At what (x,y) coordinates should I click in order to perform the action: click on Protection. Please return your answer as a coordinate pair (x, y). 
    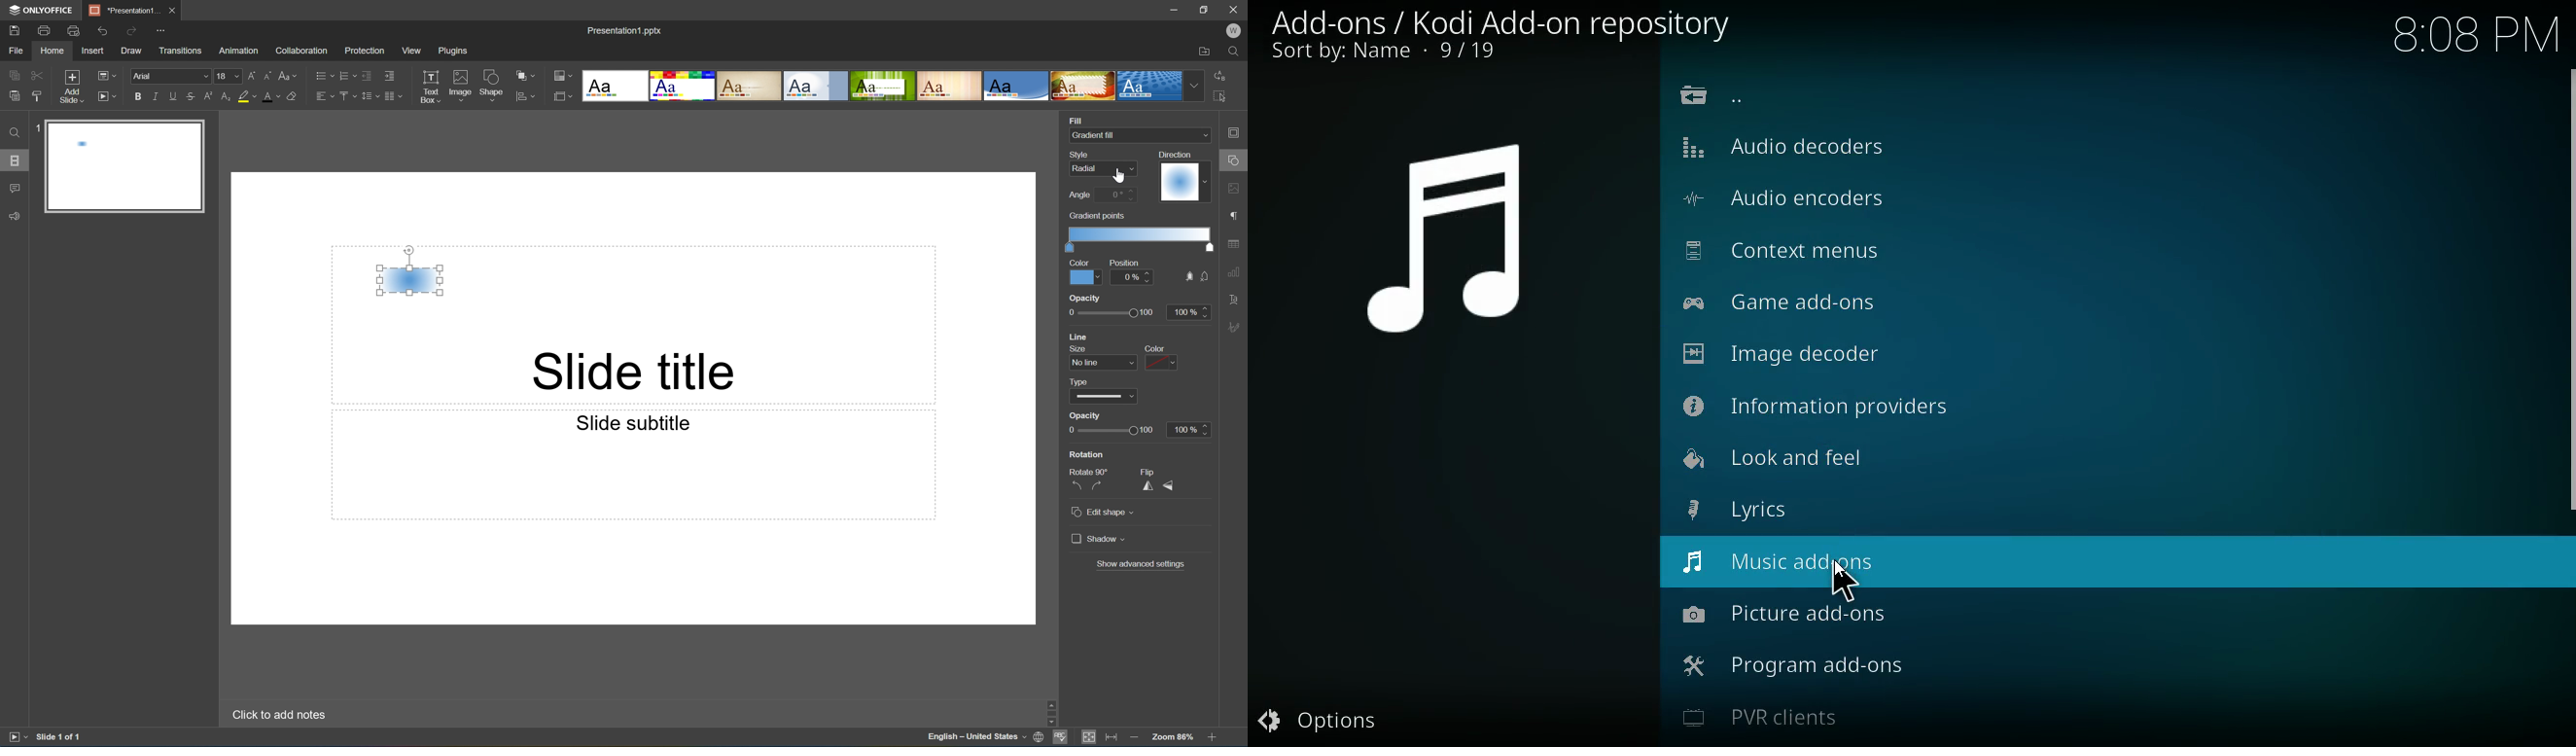
    Looking at the image, I should click on (364, 50).